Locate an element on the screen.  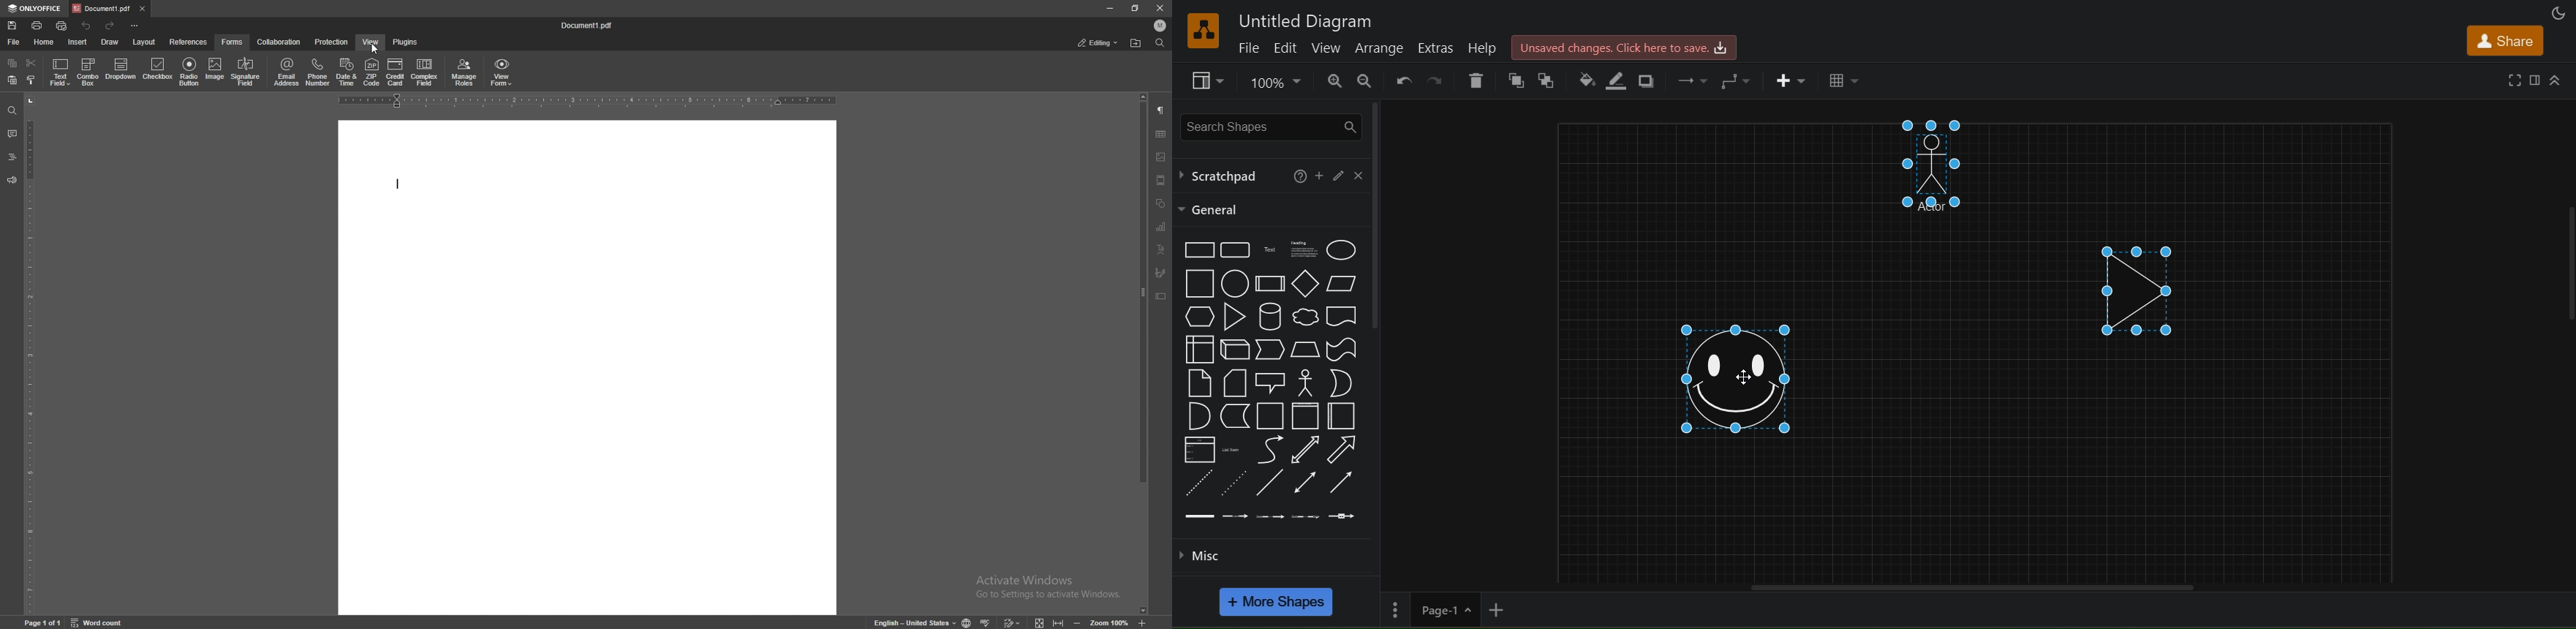
quick print is located at coordinates (63, 26).